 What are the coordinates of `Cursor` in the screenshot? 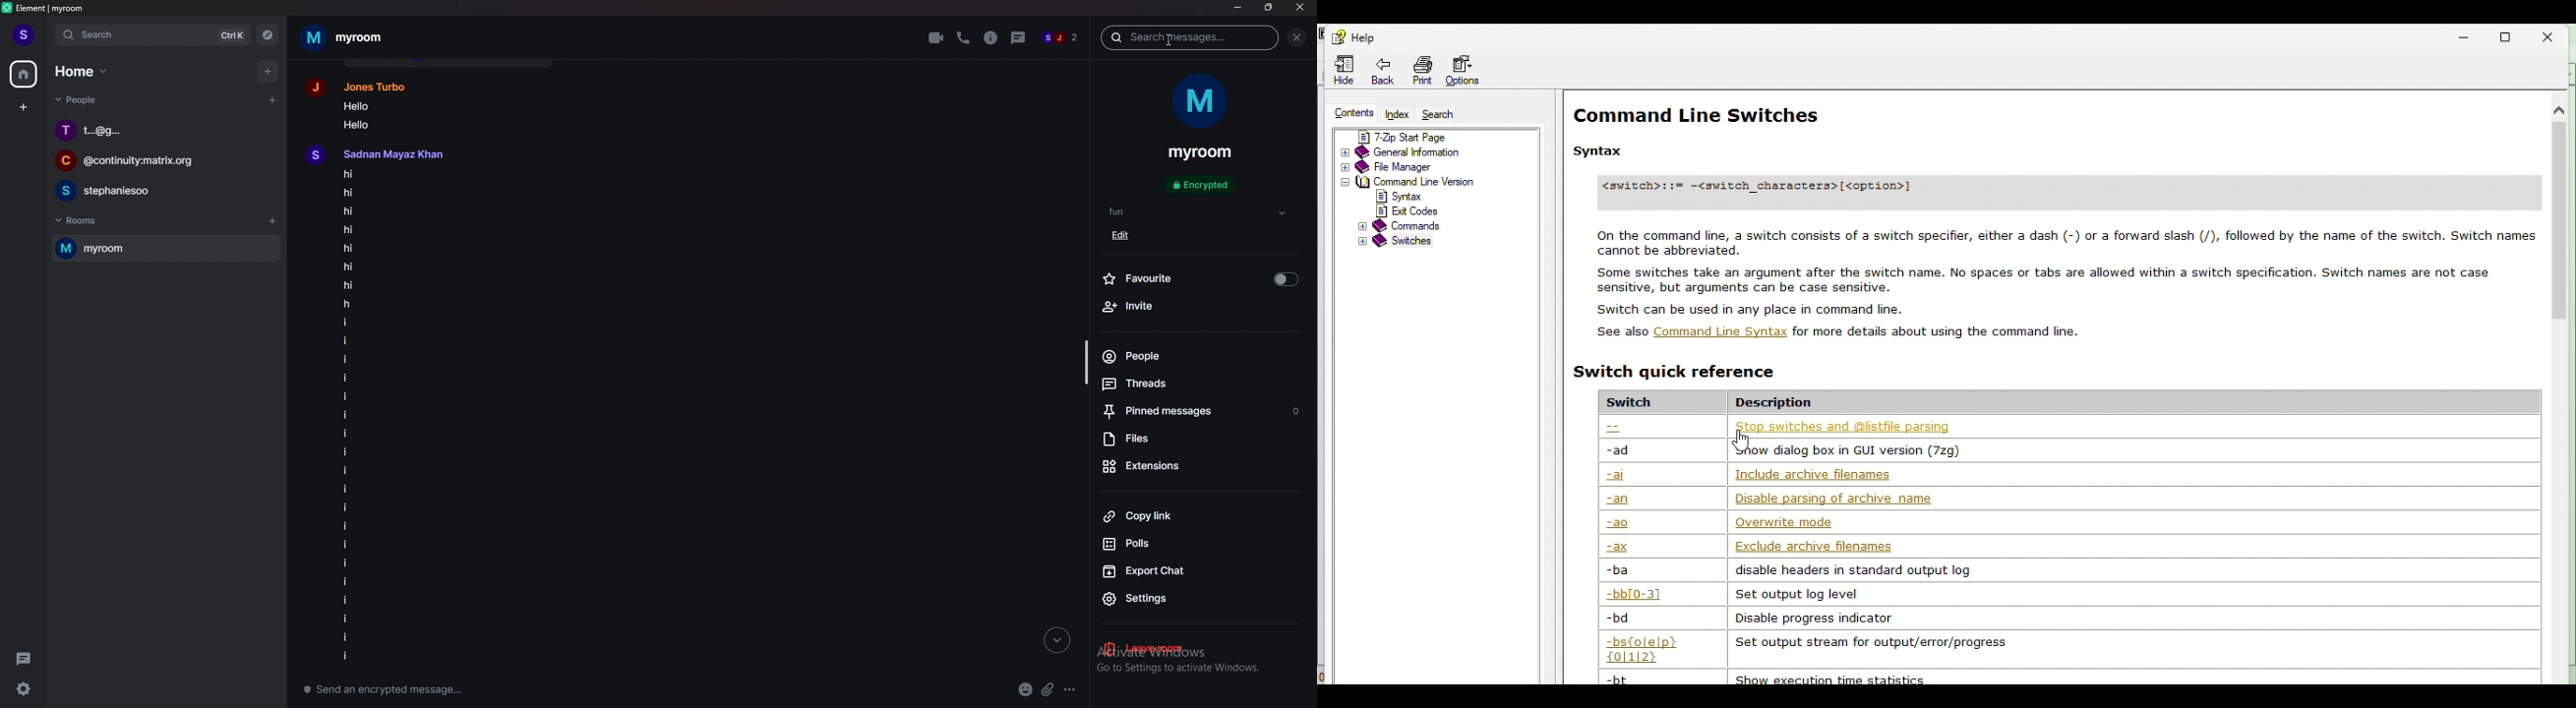 It's located at (1745, 441).